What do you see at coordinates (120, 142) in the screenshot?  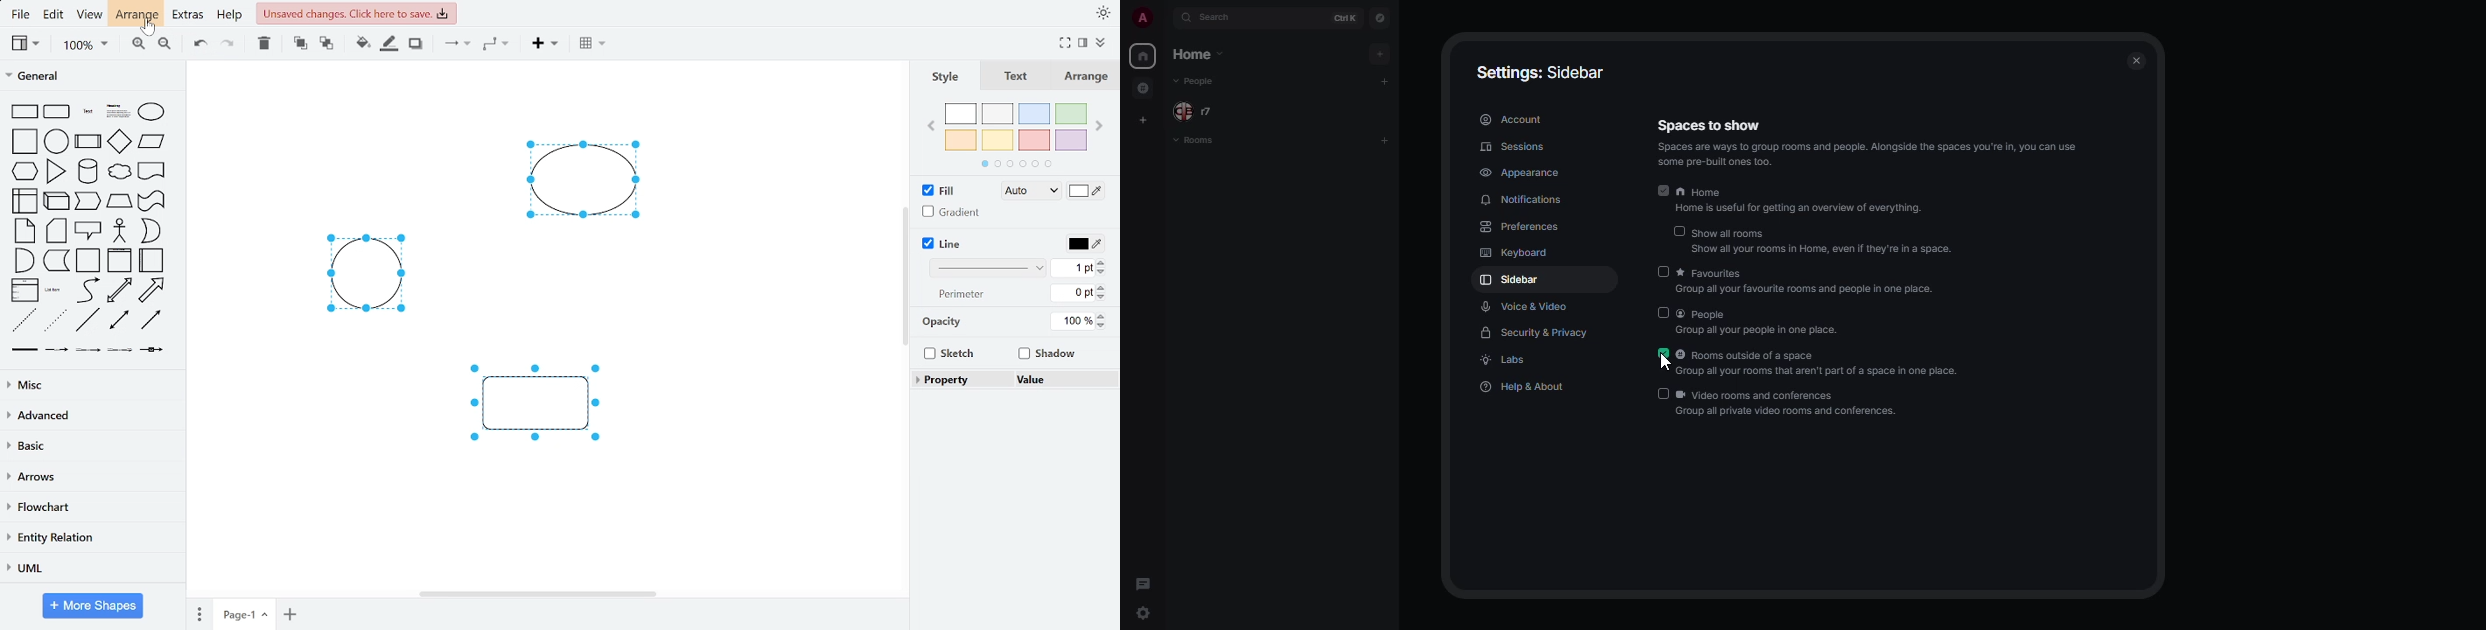 I see `diamond` at bounding box center [120, 142].